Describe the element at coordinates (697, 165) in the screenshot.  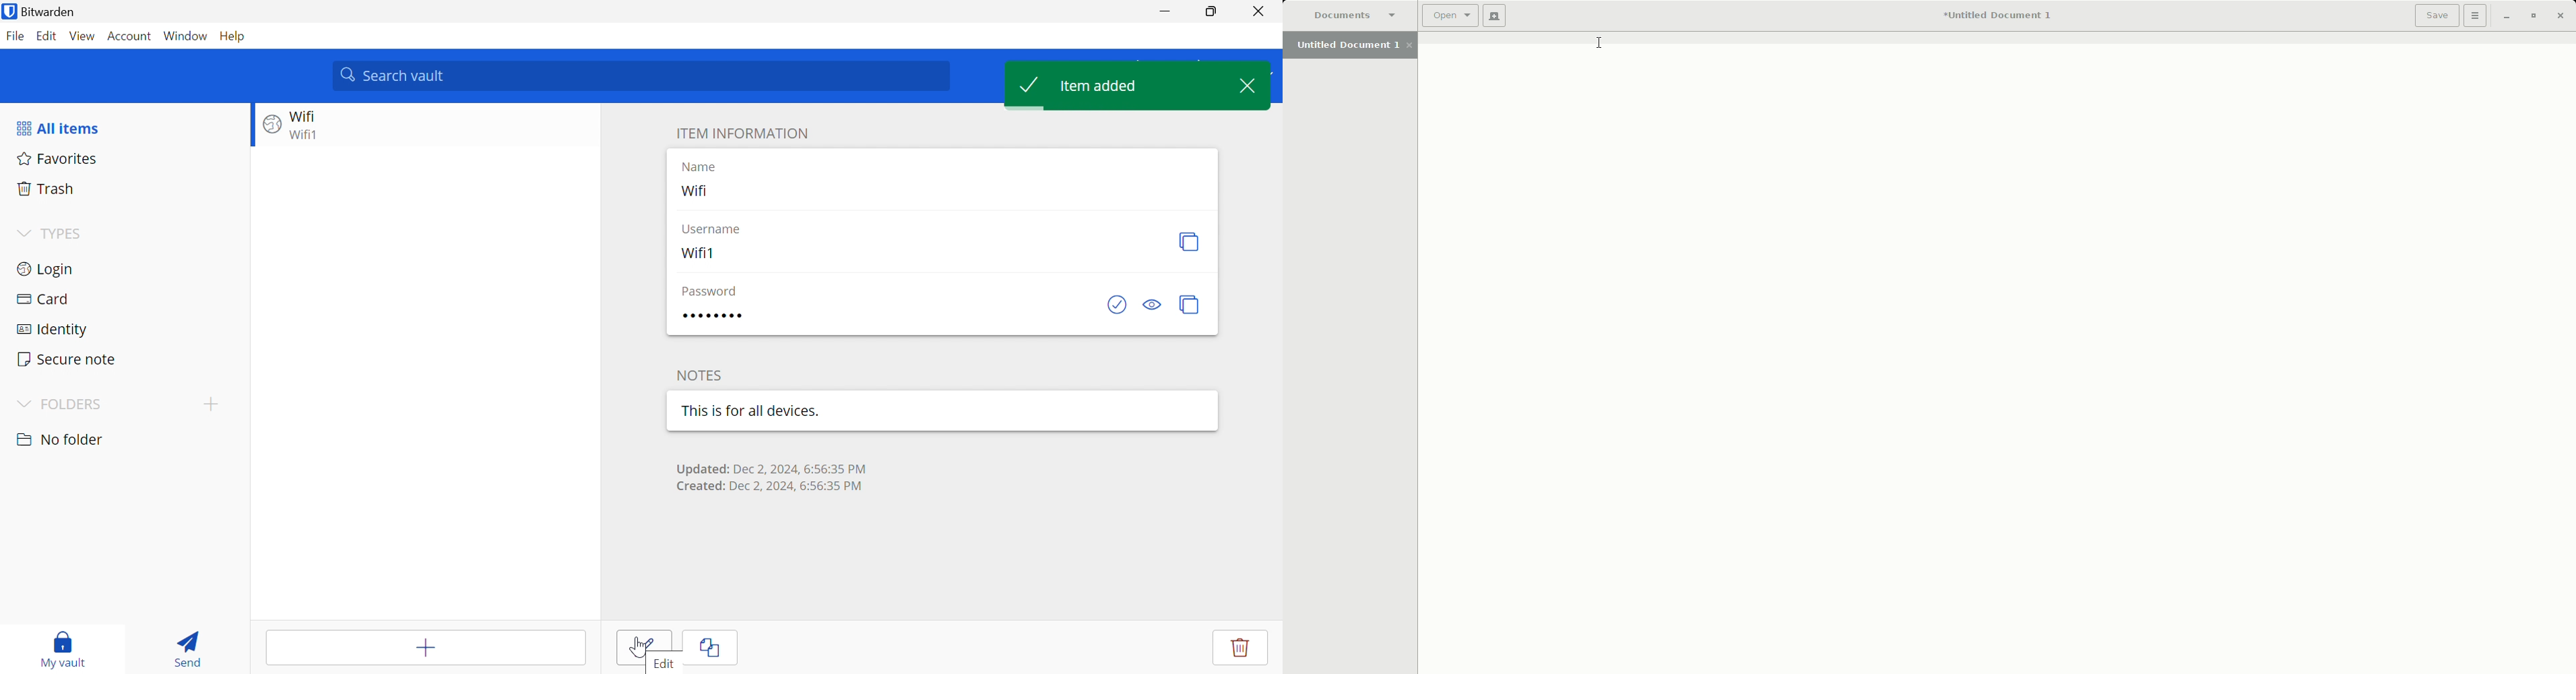
I see `Name` at that location.